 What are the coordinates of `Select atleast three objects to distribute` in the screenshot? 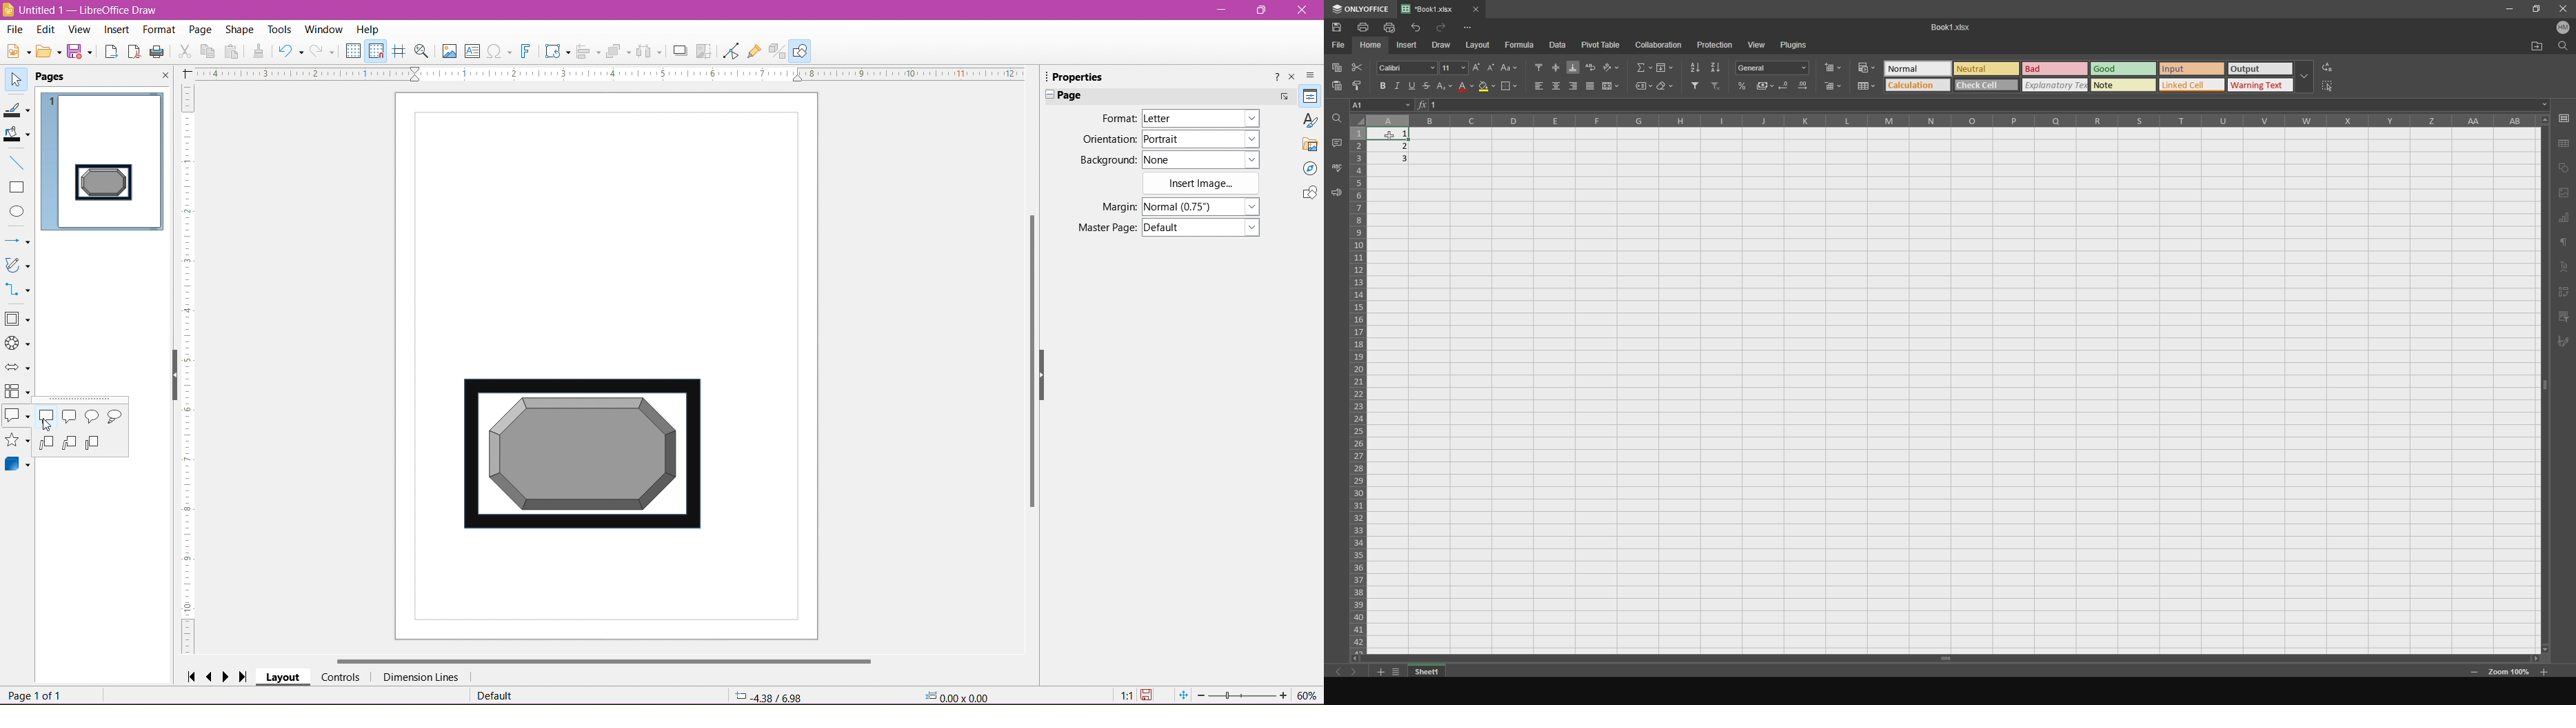 It's located at (649, 51).